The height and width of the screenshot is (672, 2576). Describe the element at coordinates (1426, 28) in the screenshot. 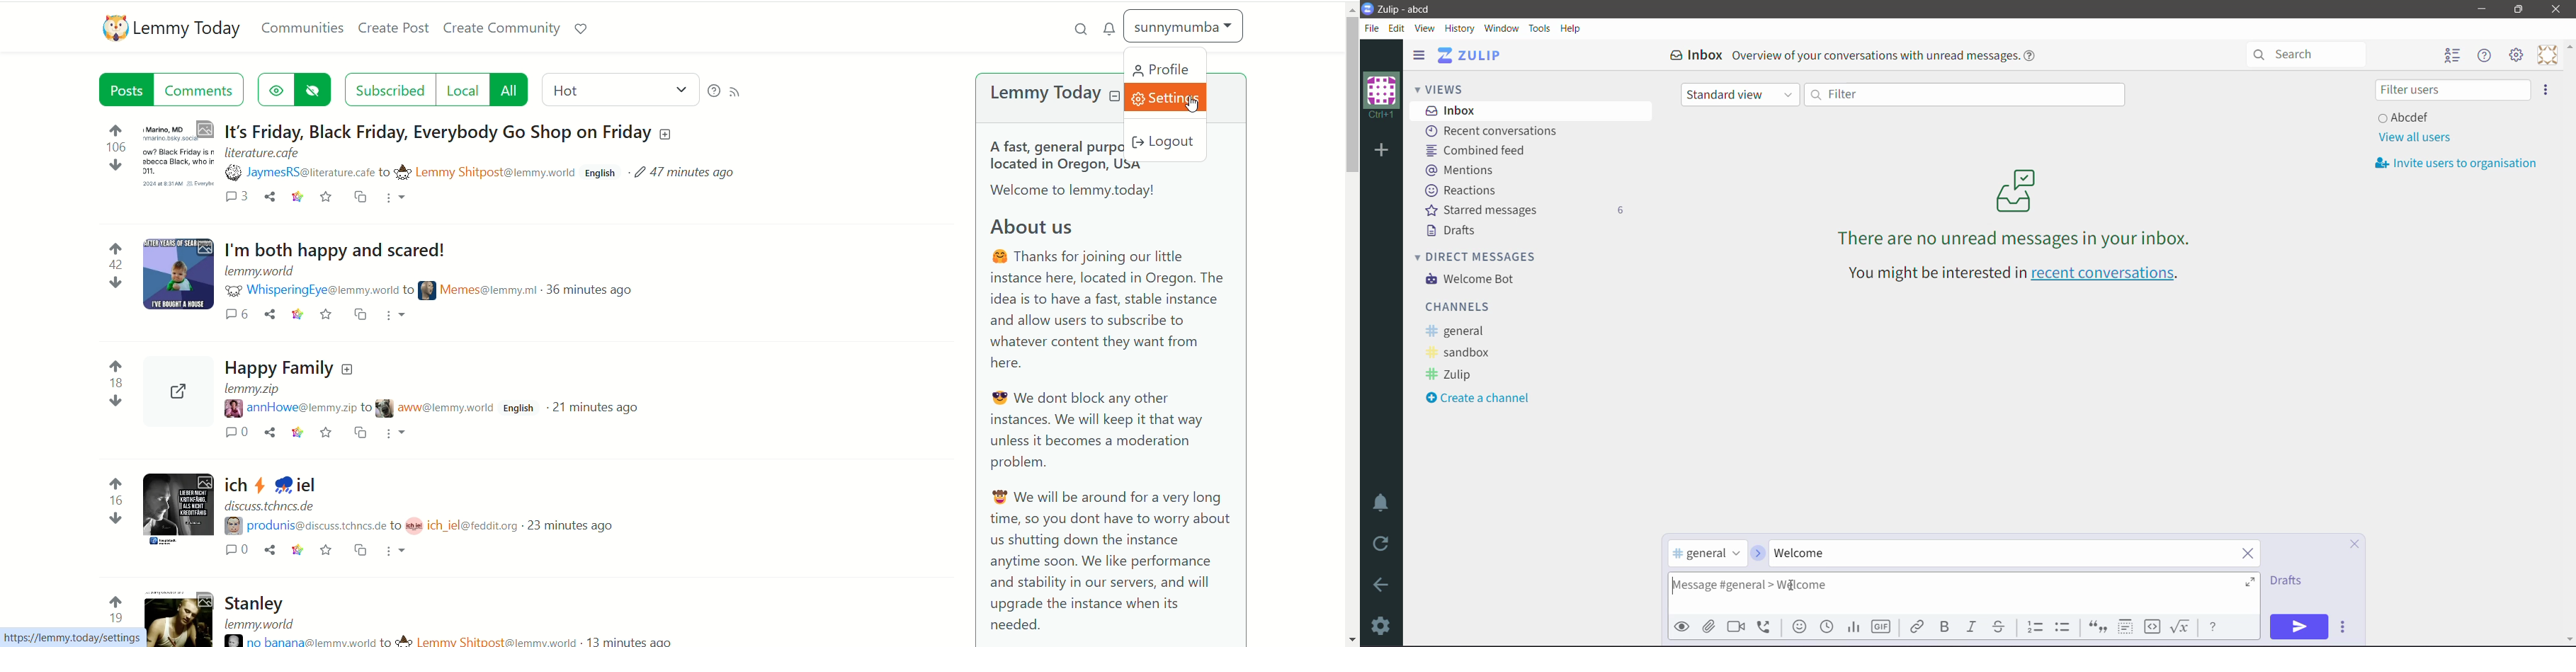

I see `View` at that location.